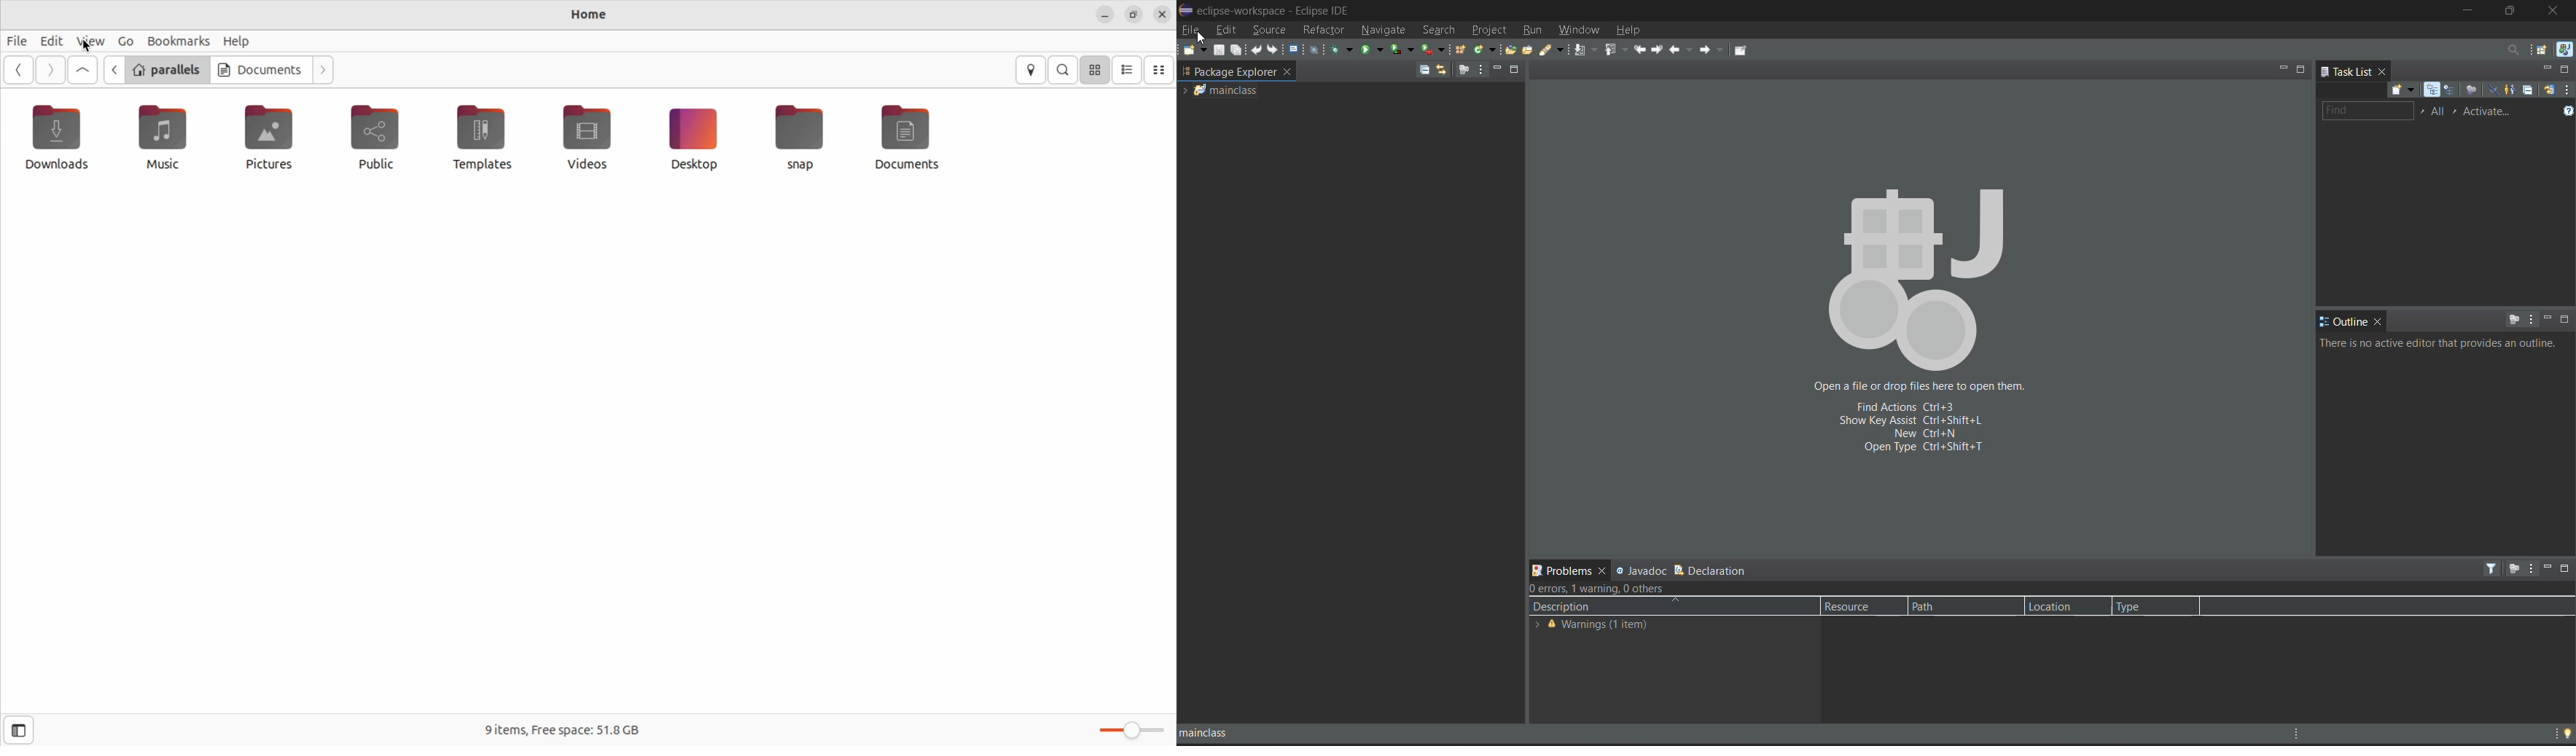  I want to click on activate, so click(2491, 112).